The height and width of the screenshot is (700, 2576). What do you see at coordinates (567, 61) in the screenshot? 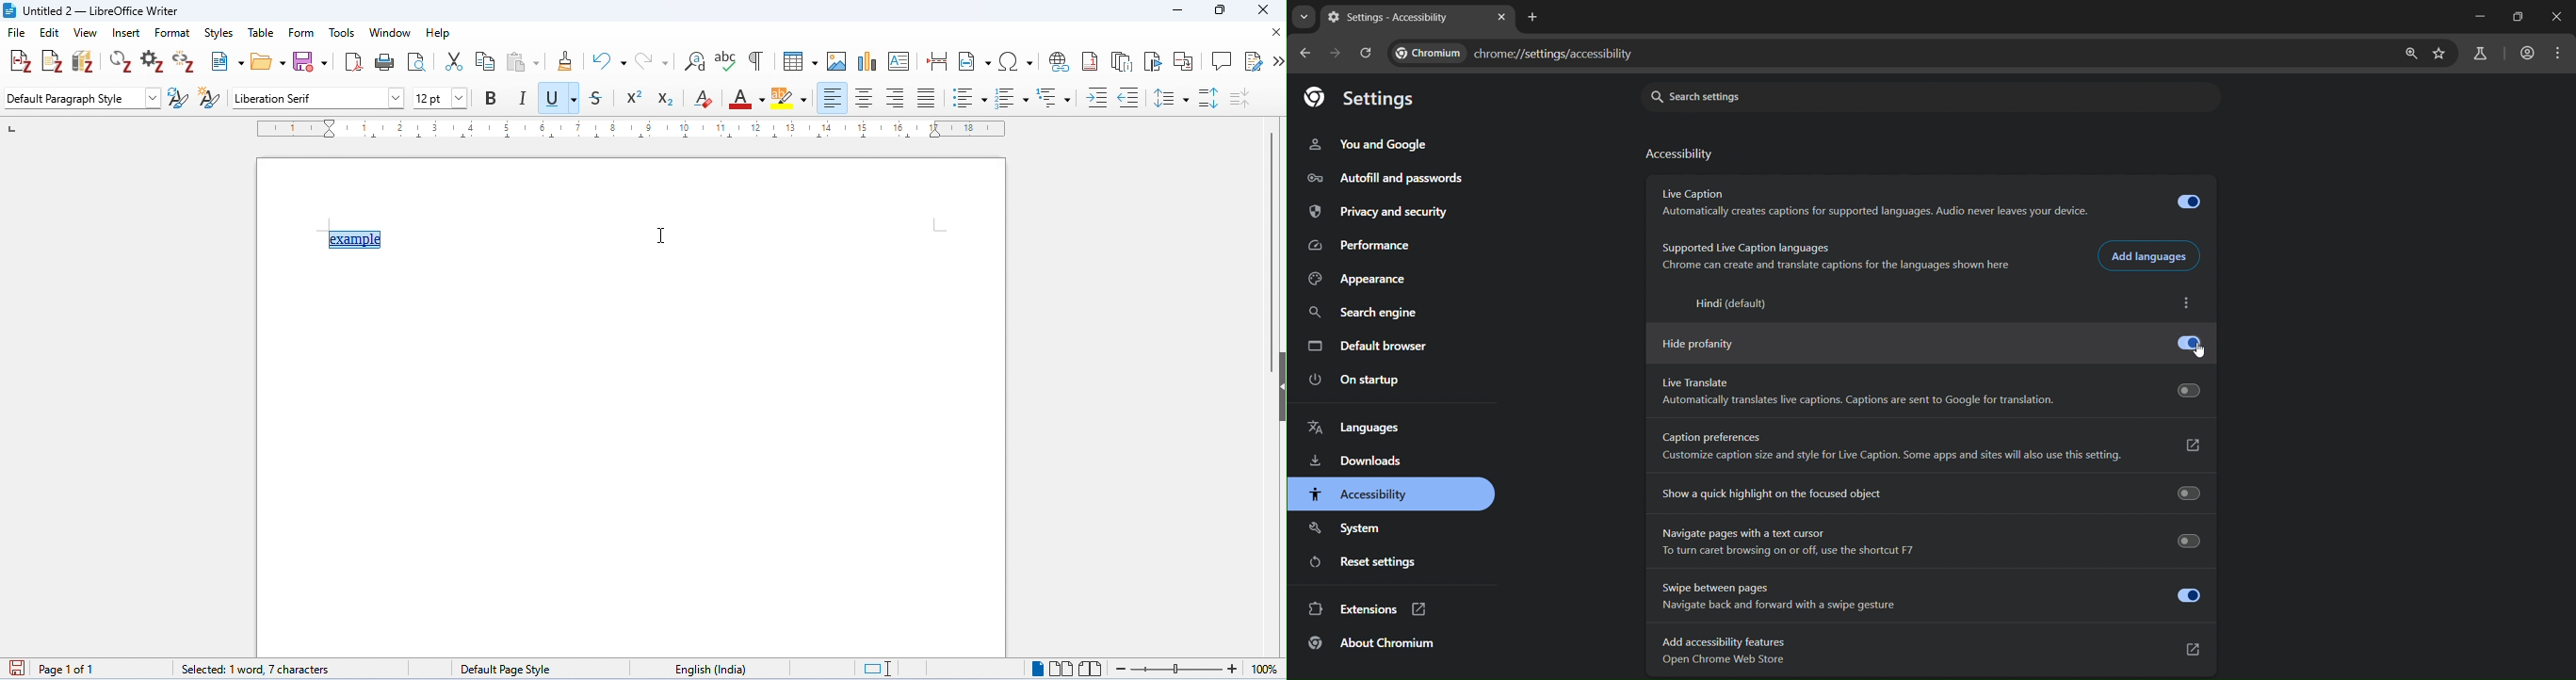
I see `clone` at bounding box center [567, 61].